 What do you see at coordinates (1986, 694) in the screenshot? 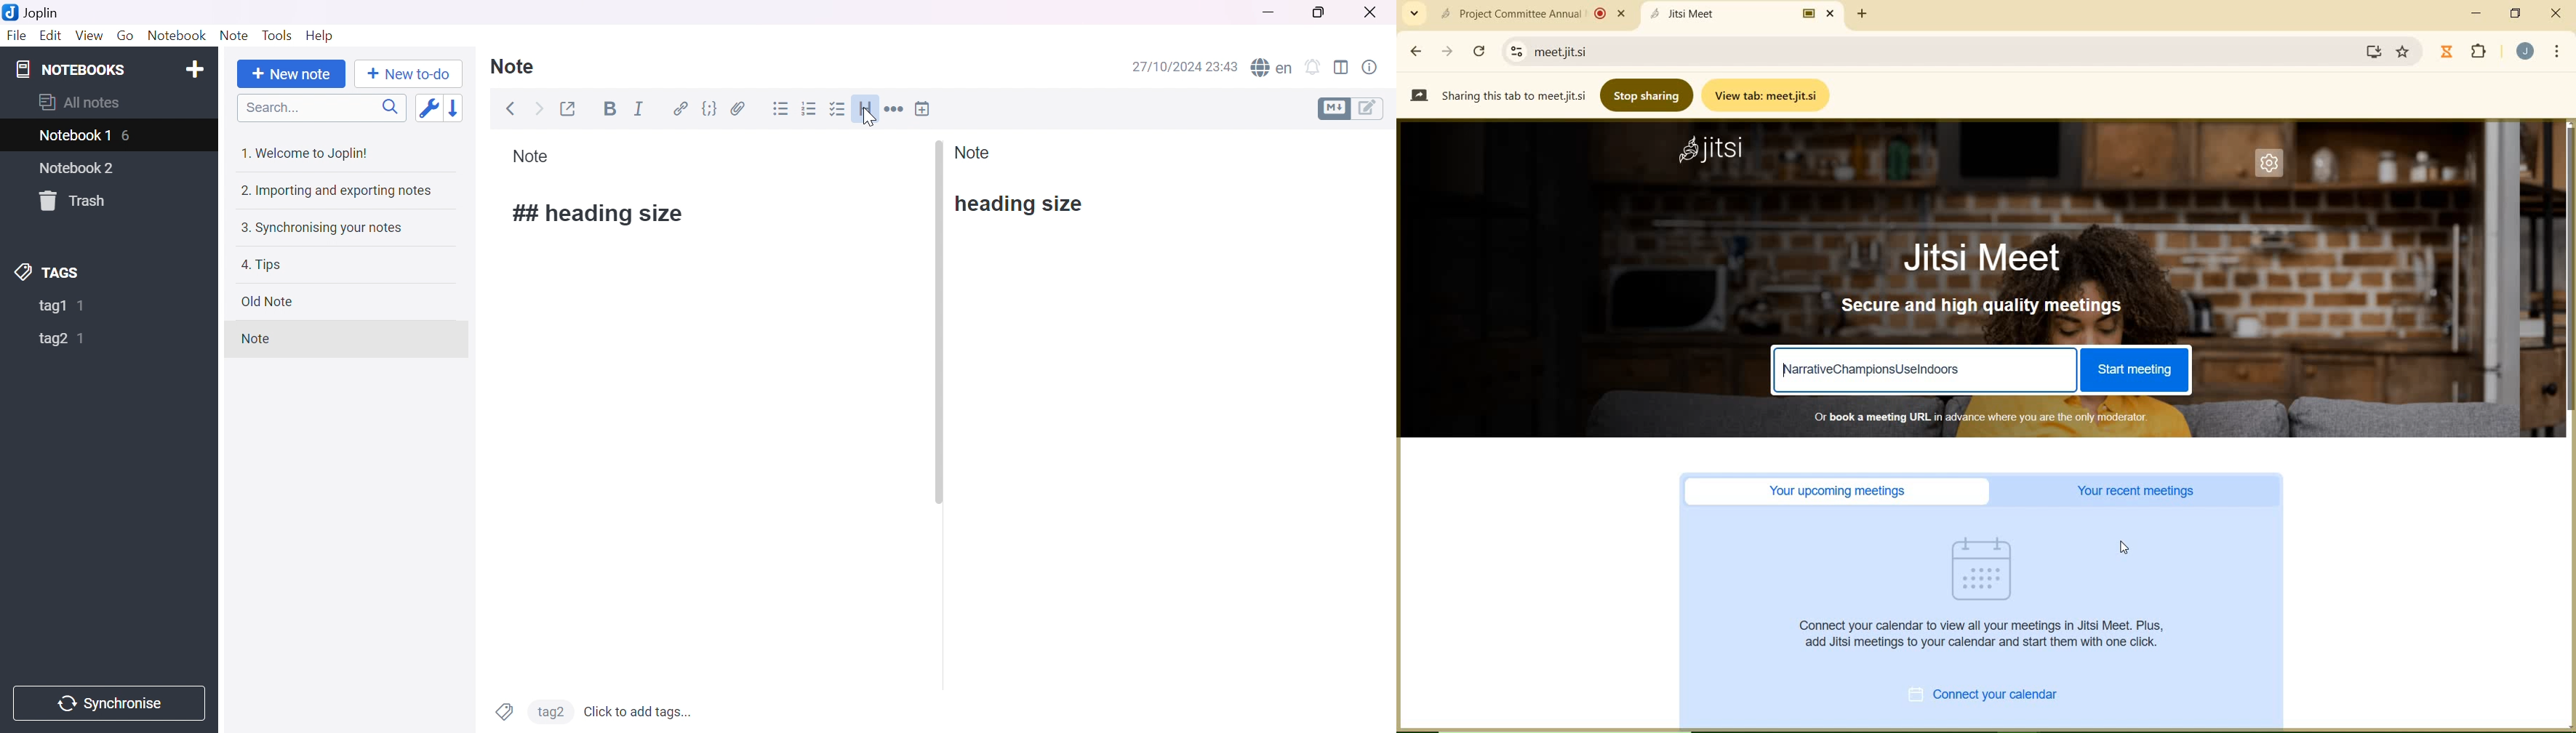
I see `connect your calendar` at bounding box center [1986, 694].